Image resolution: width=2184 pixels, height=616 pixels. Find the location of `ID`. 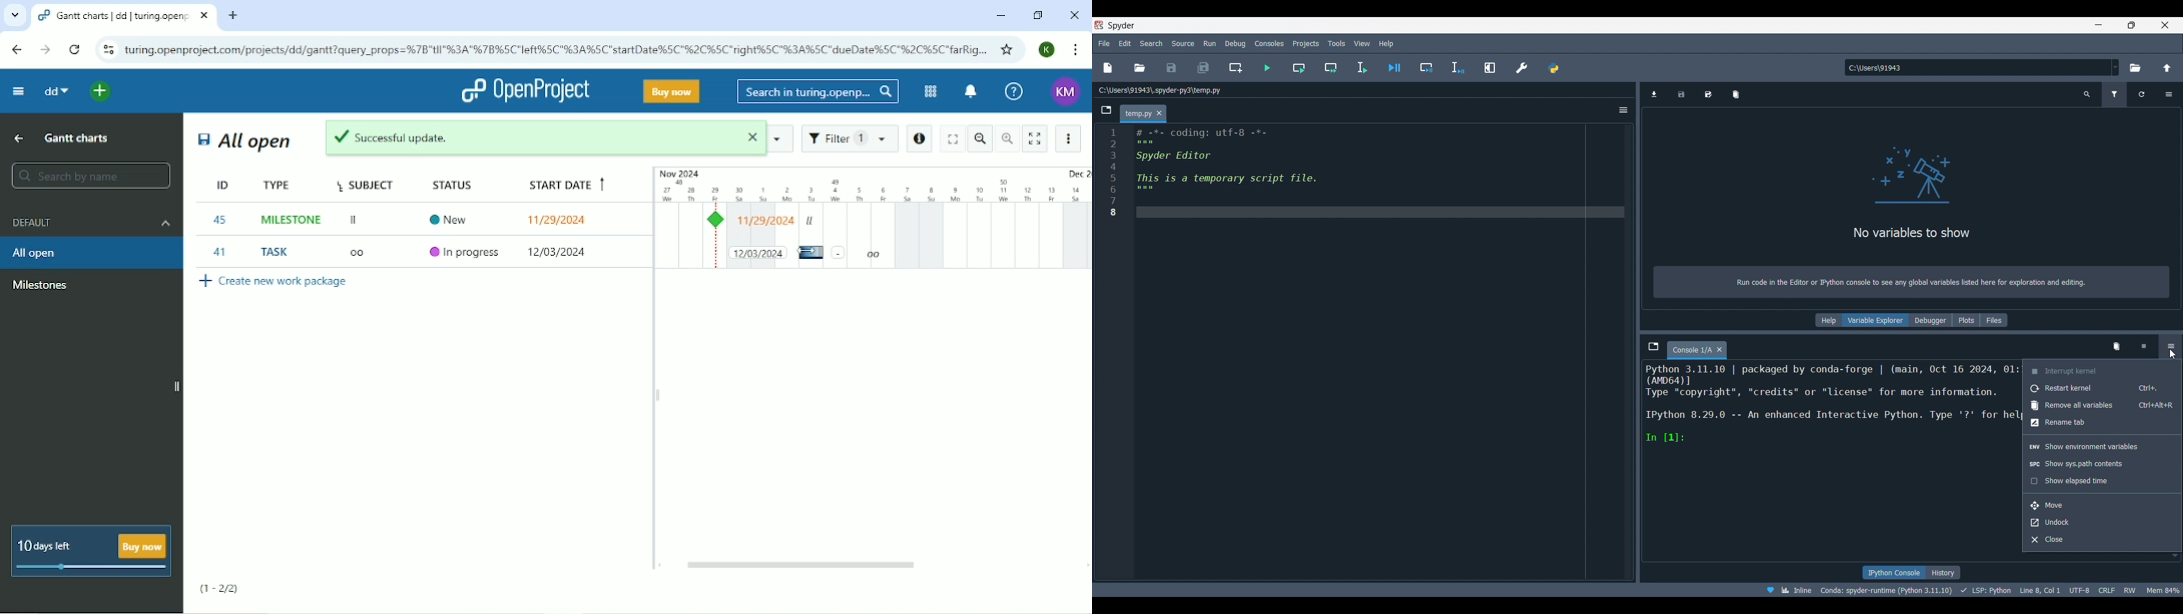

ID is located at coordinates (212, 185).